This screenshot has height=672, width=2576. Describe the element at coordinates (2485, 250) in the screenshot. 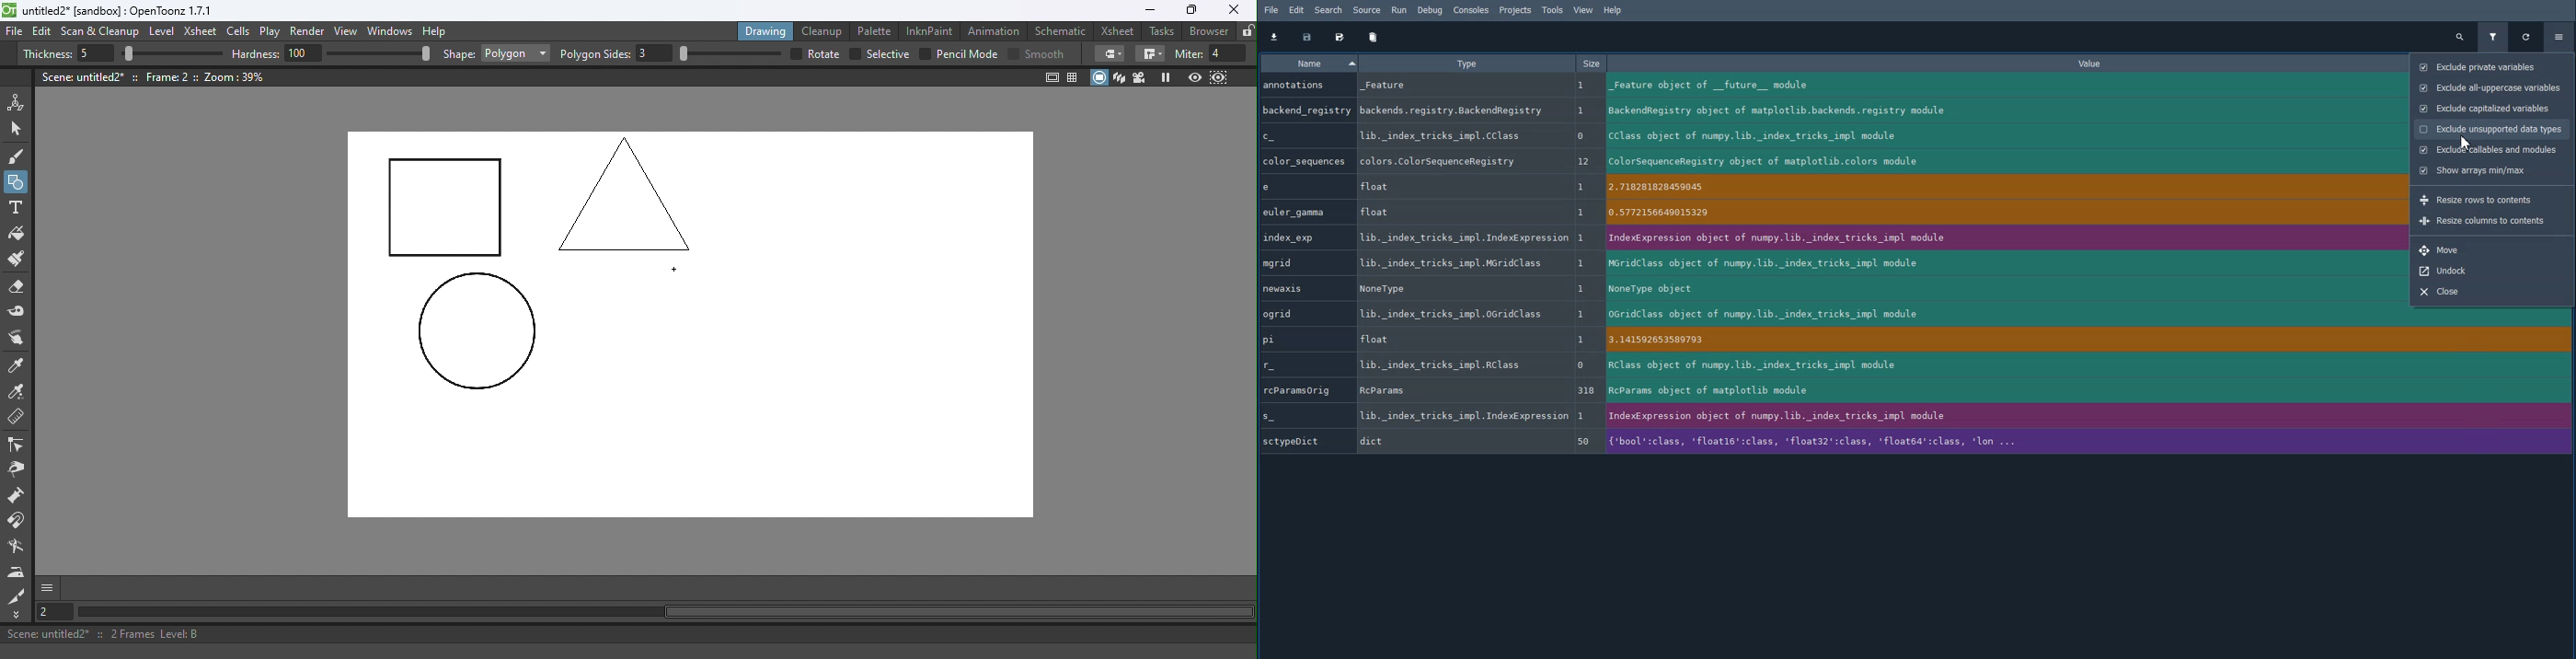

I see `Move` at that location.